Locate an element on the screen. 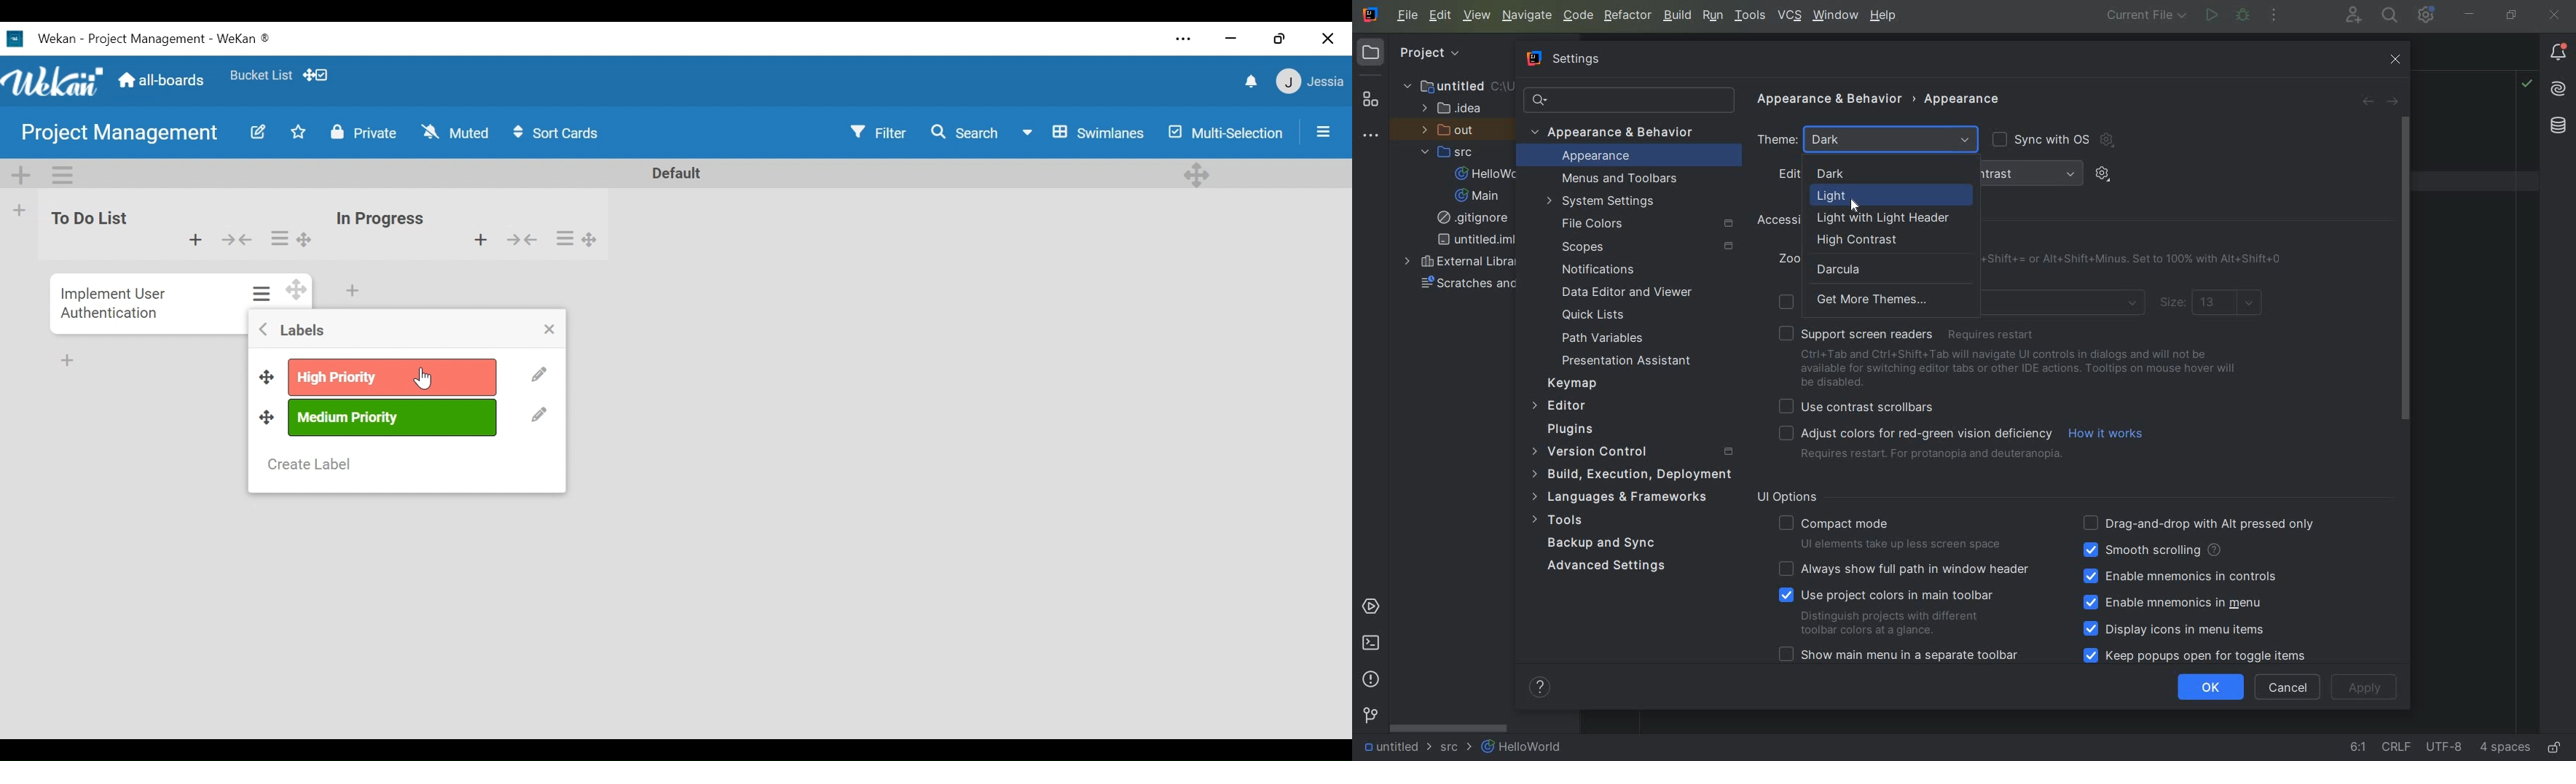  Project Management is located at coordinates (120, 135).